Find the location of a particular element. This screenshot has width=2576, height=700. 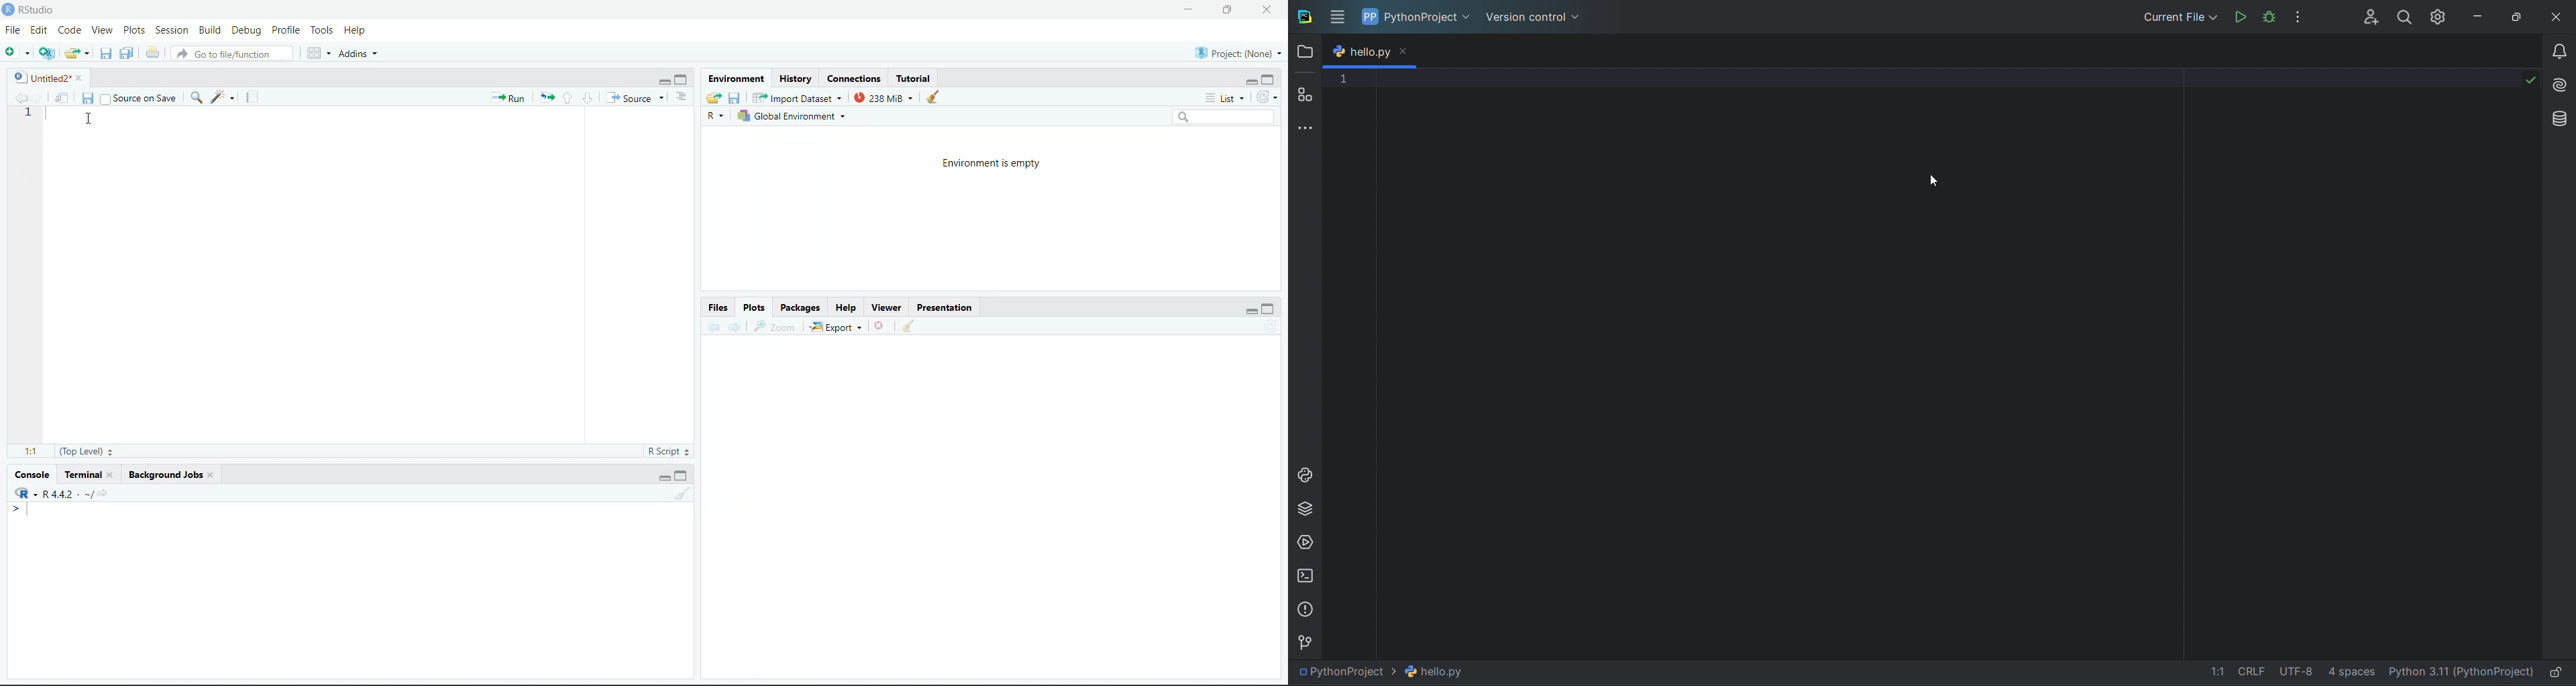

Top Level is located at coordinates (87, 451).